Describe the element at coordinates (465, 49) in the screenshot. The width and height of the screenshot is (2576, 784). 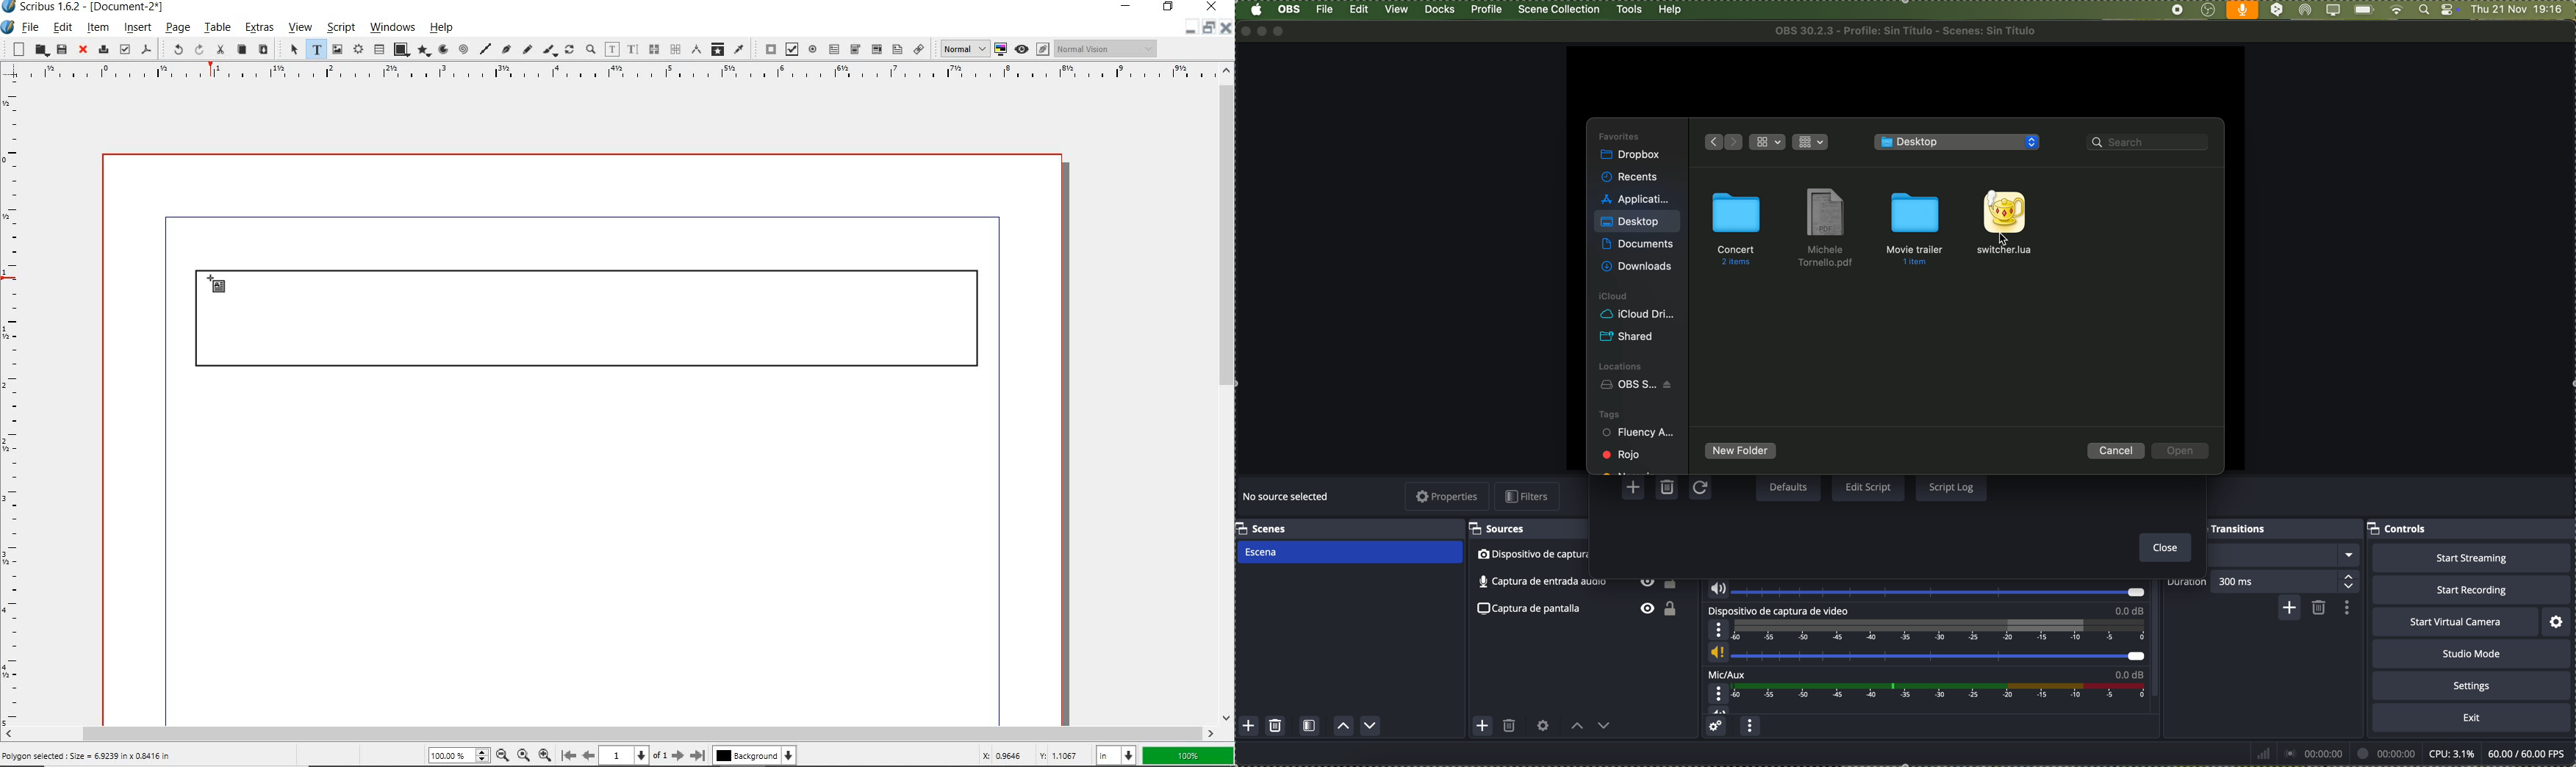
I see `spiral` at that location.